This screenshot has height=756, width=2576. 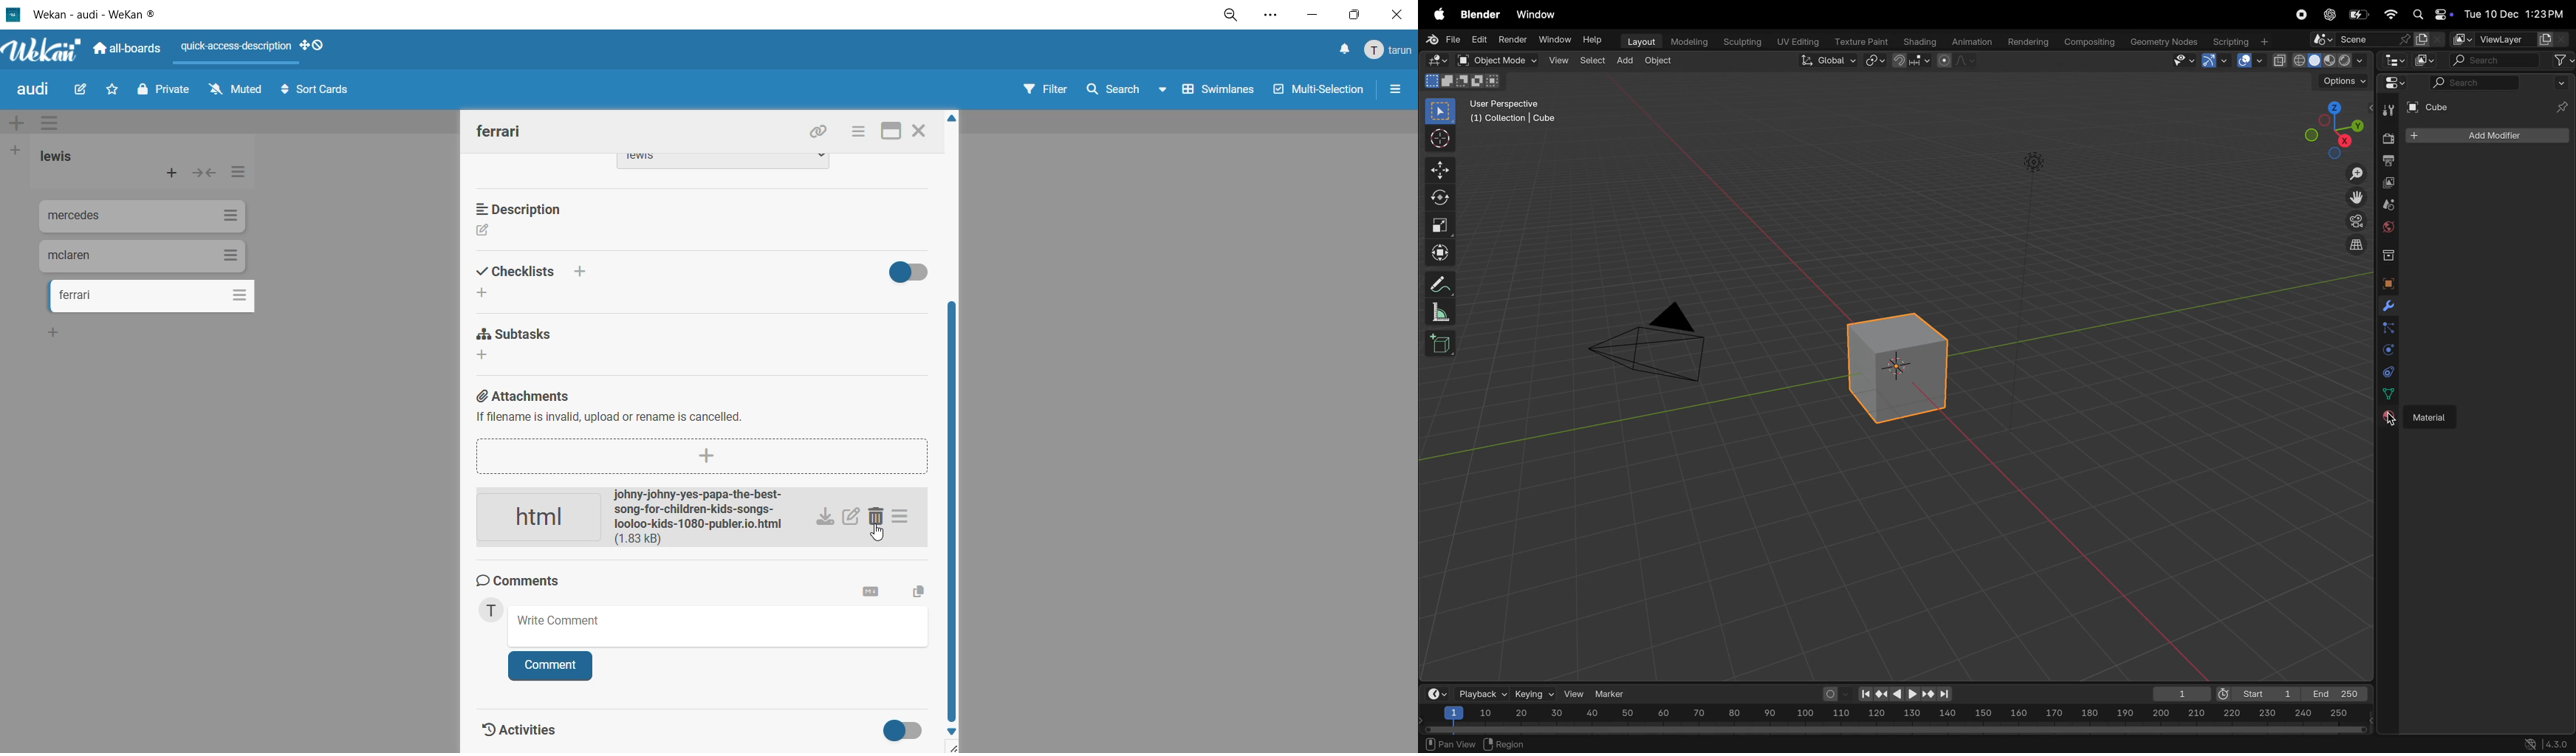 What do you see at coordinates (1126, 92) in the screenshot?
I see `search` at bounding box center [1126, 92].